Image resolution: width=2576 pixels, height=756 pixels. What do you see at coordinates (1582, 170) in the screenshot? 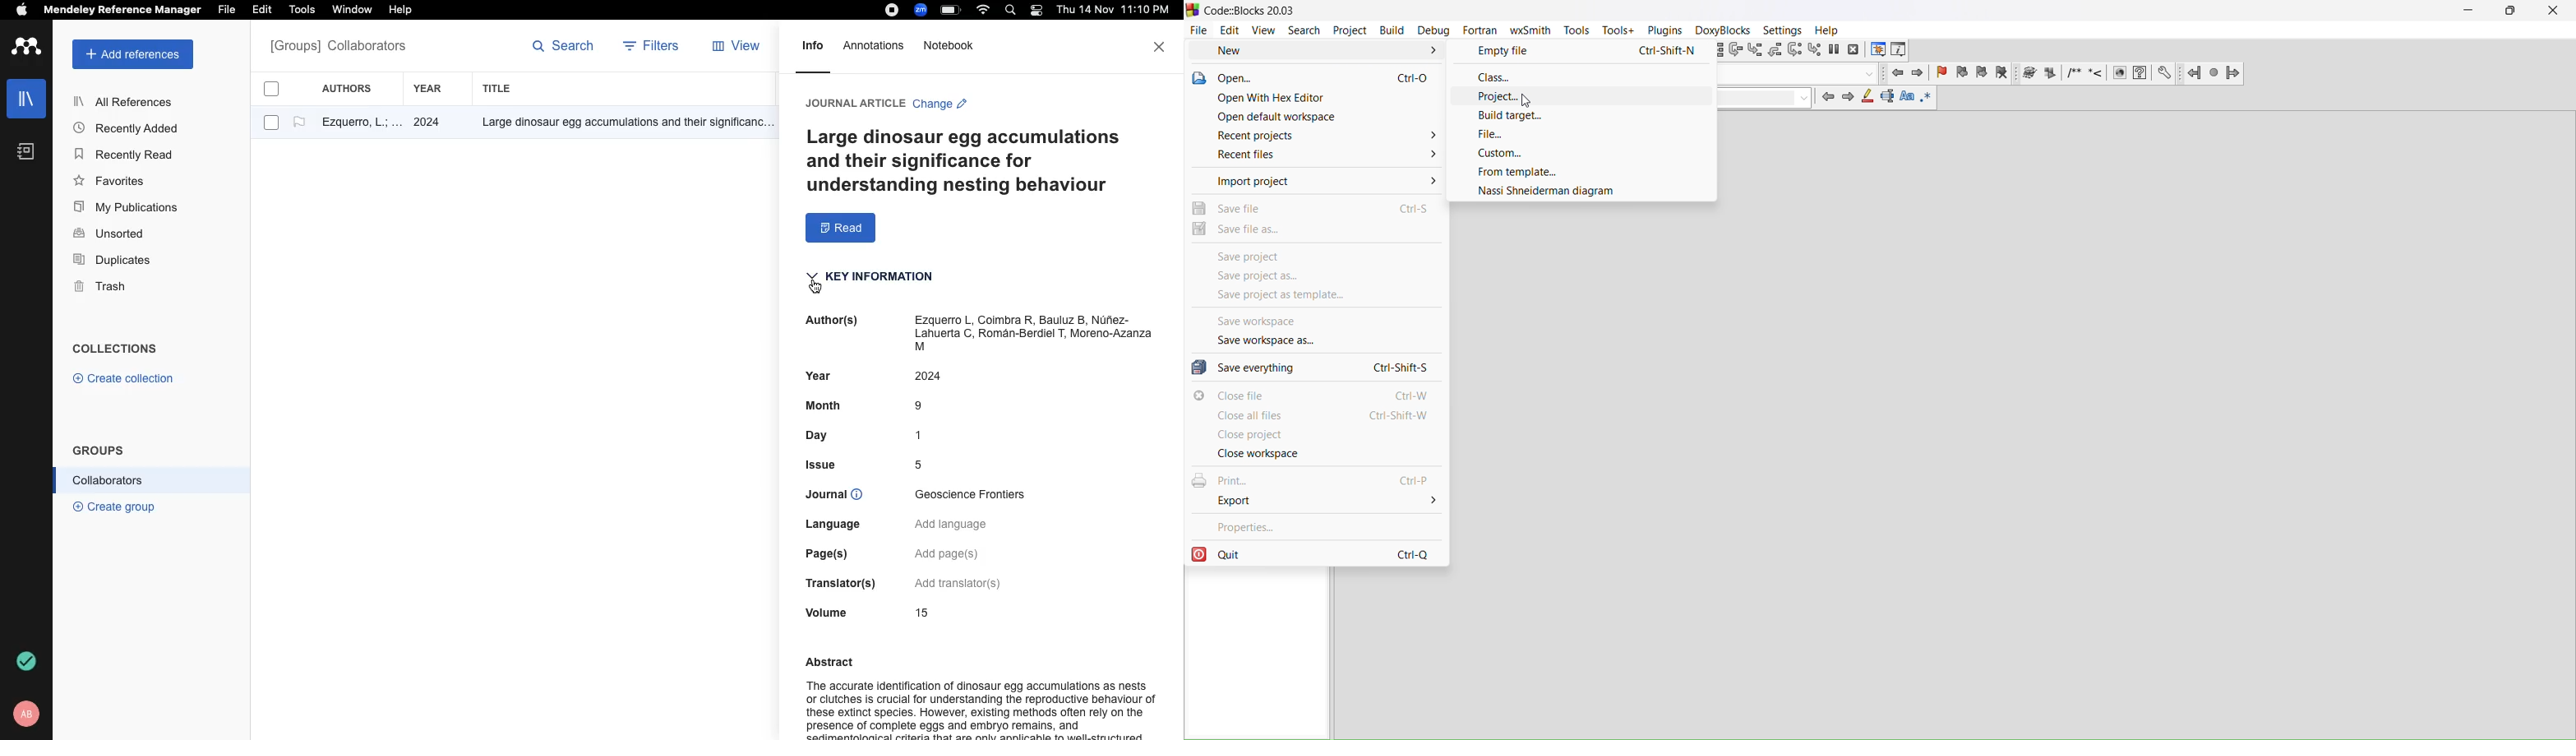
I see `from template` at bounding box center [1582, 170].